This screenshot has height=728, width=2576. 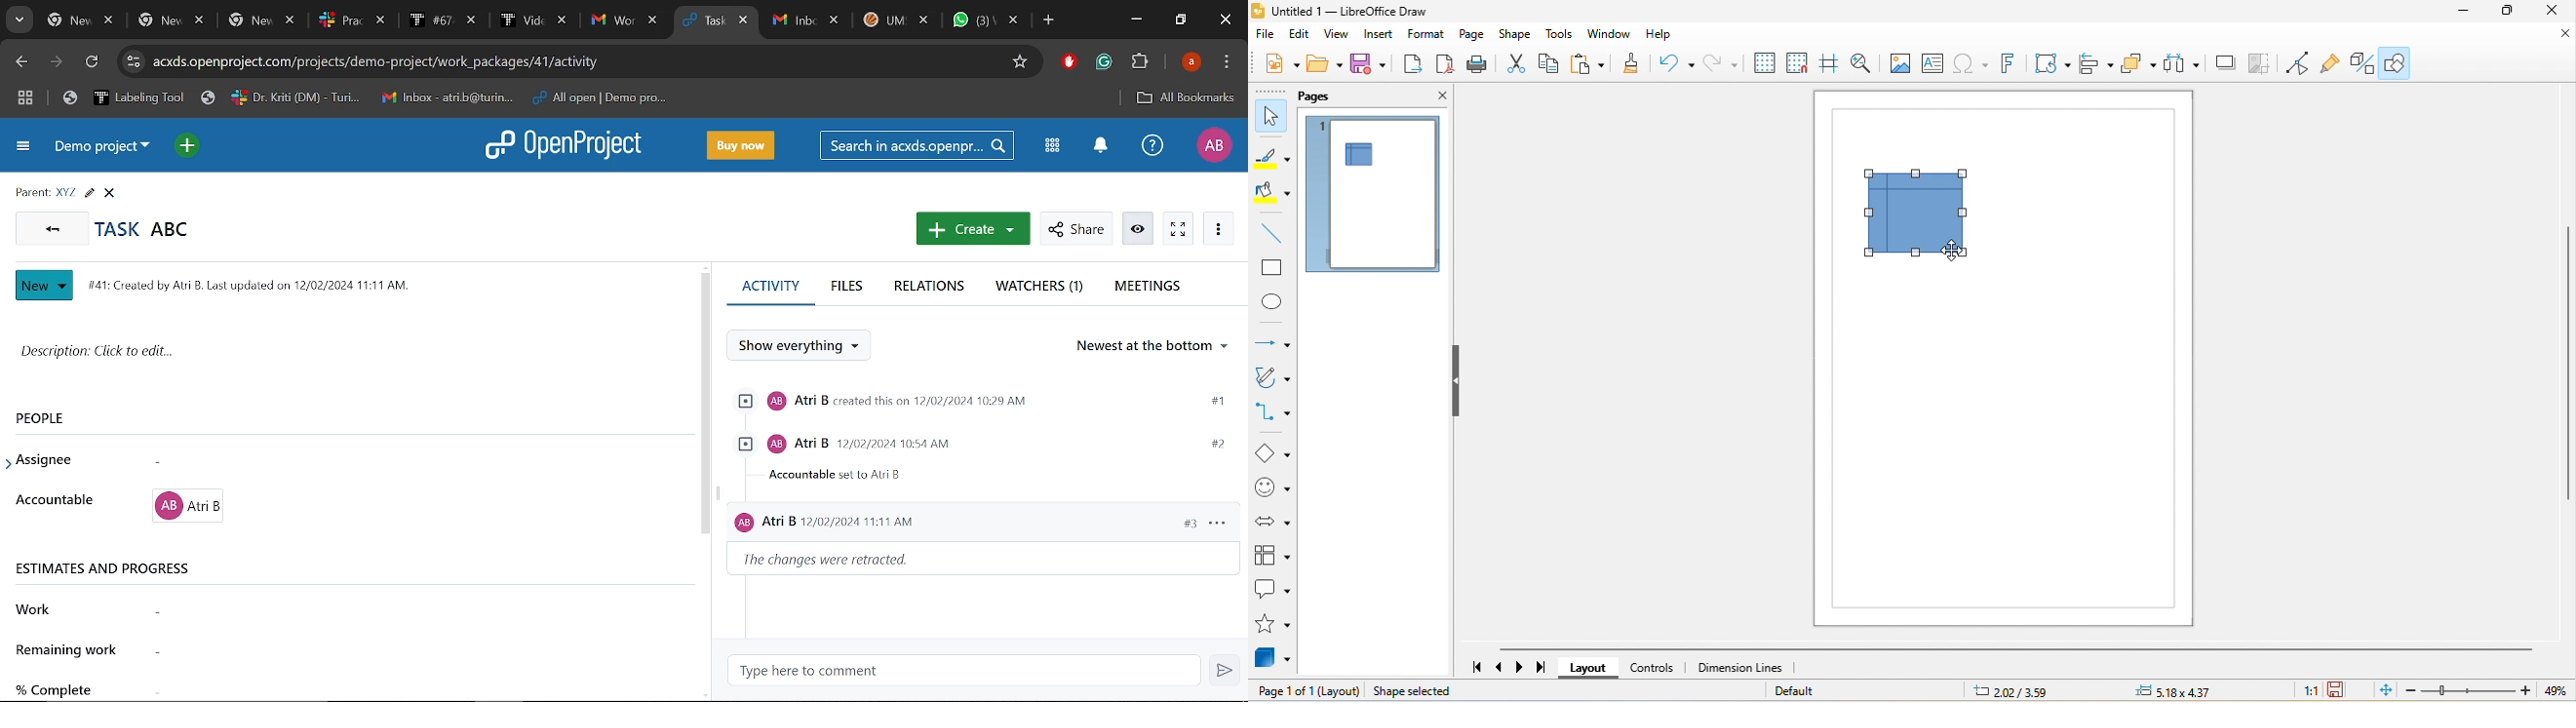 What do you see at coordinates (1270, 301) in the screenshot?
I see `ellipse` at bounding box center [1270, 301].